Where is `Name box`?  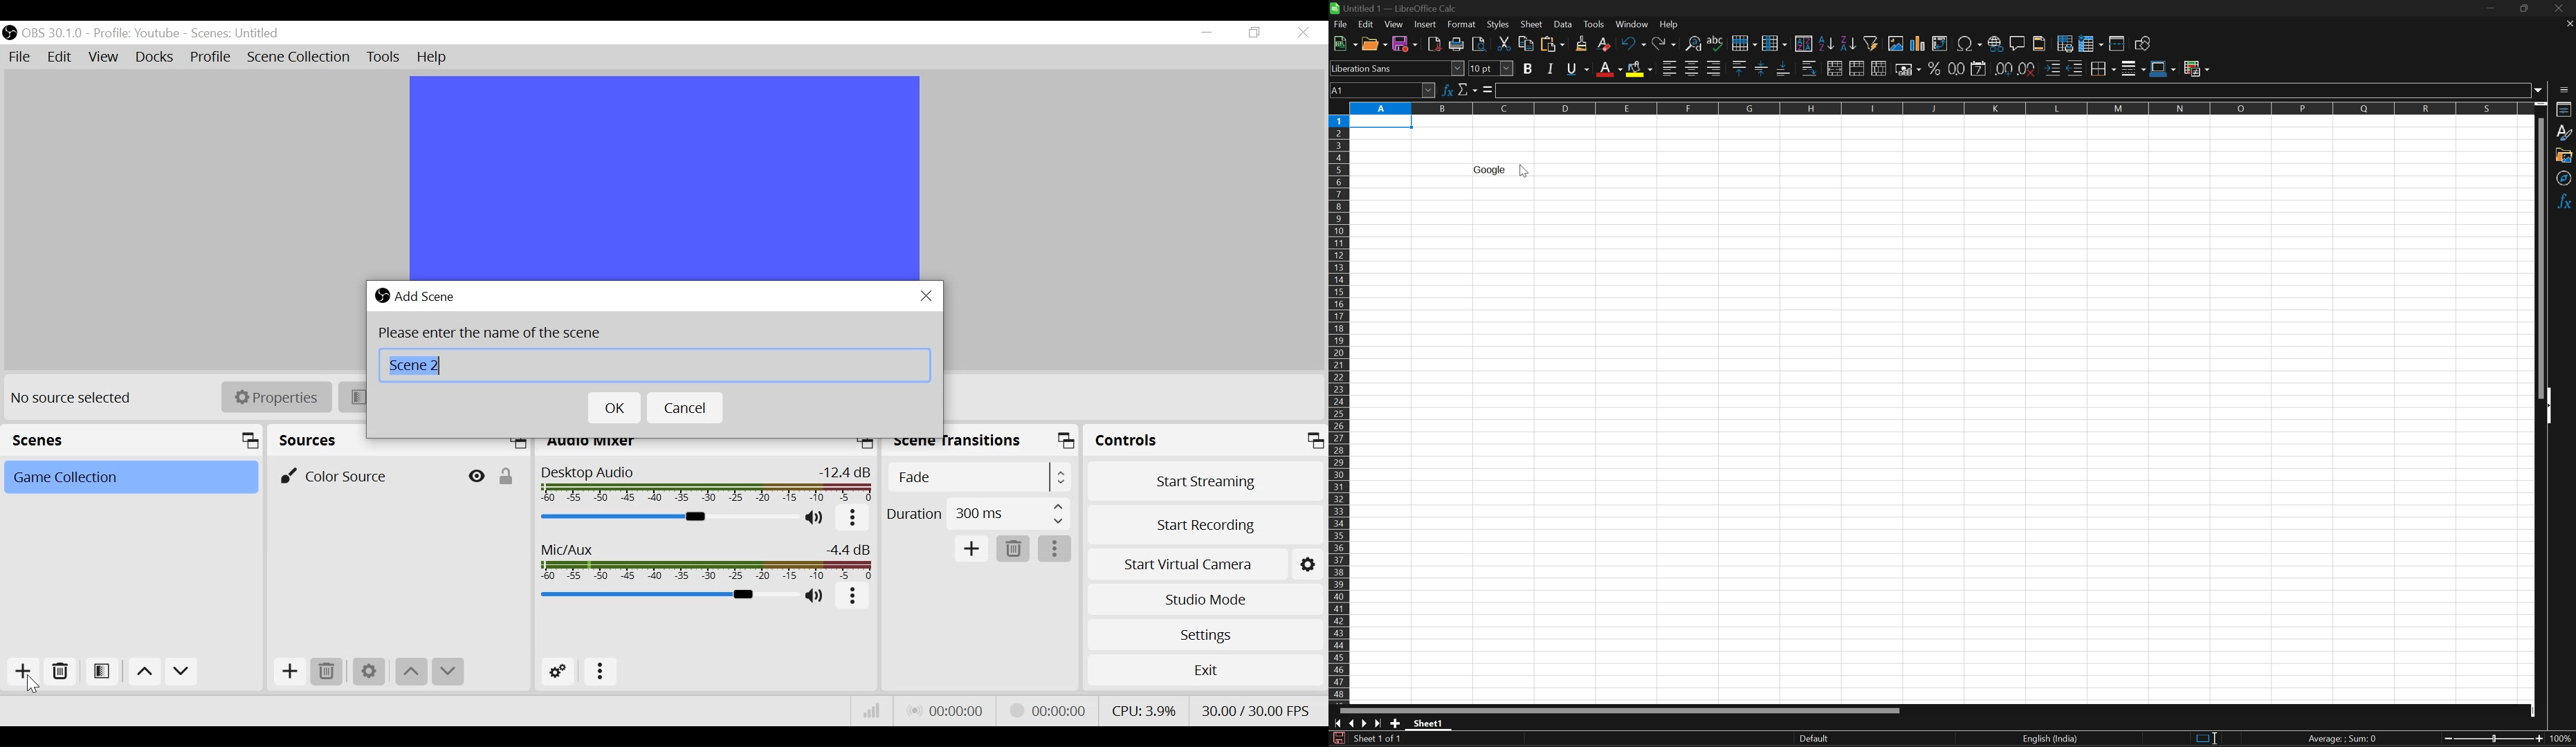 Name box is located at coordinates (1382, 90).